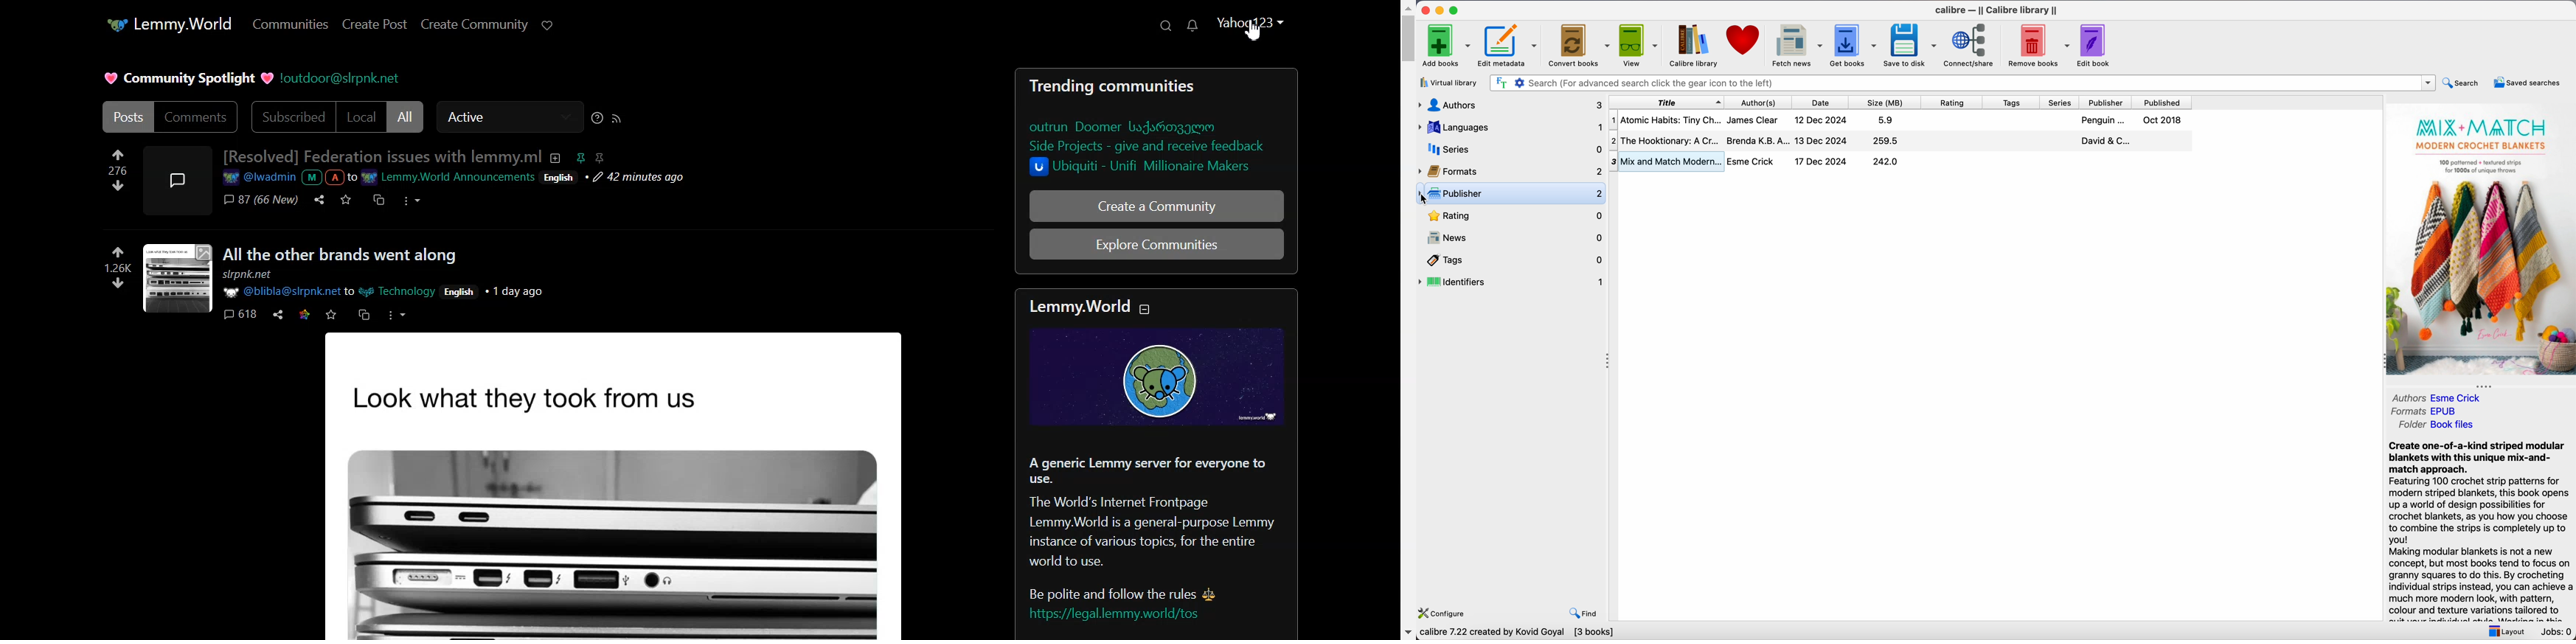 The width and height of the screenshot is (2576, 644). What do you see at coordinates (1451, 82) in the screenshot?
I see `virtual library` at bounding box center [1451, 82].